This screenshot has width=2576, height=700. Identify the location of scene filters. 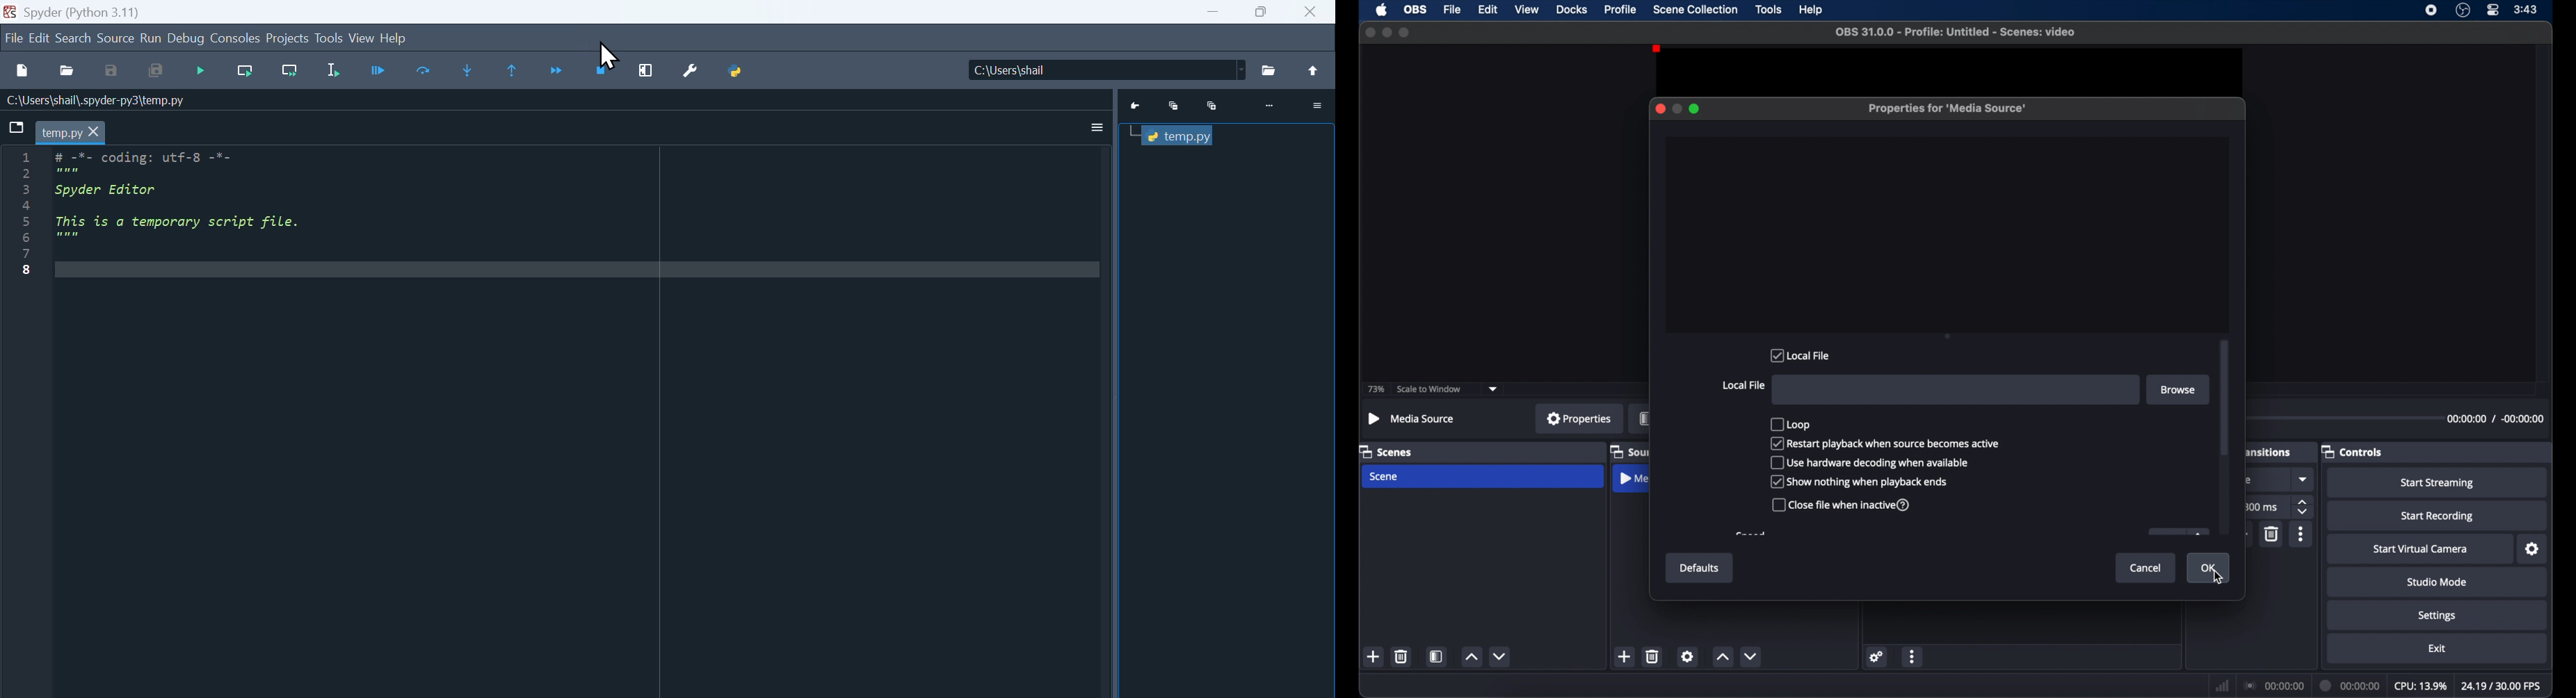
(1437, 656).